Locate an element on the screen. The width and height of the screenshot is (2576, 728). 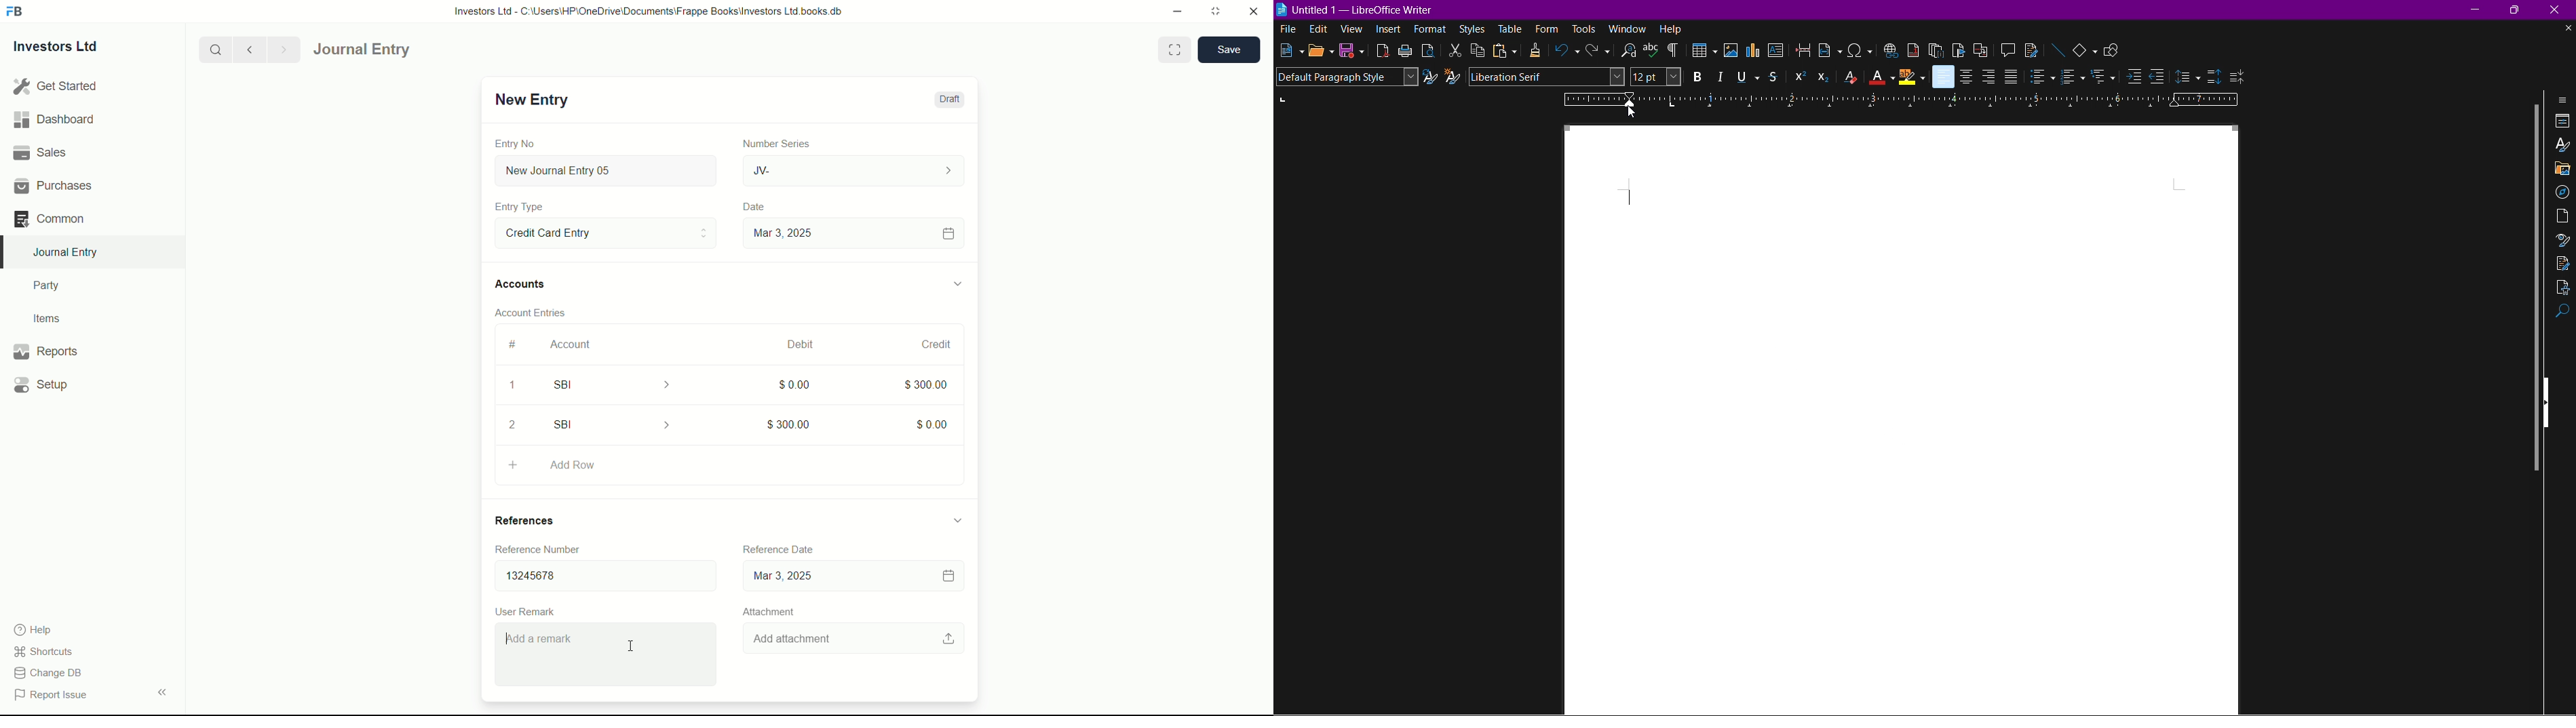
Increase Paragraph Spacing is located at coordinates (2212, 74).